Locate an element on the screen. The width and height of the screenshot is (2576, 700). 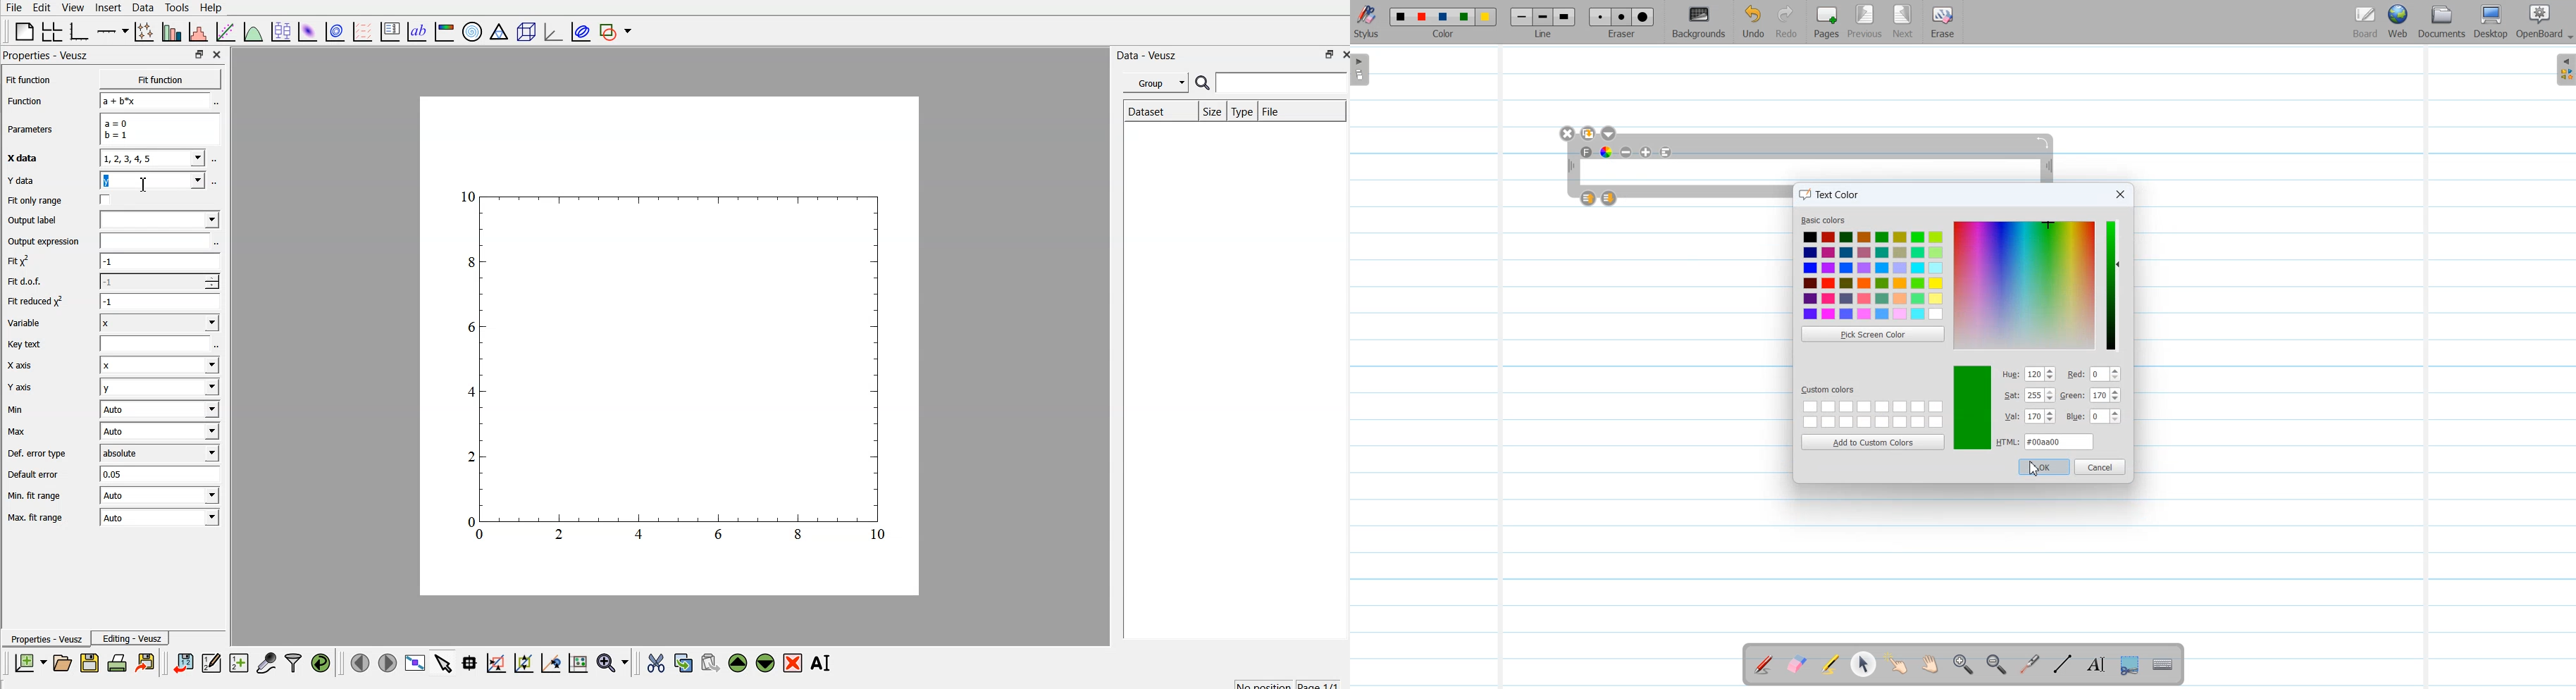
Max. fit range is located at coordinates (36, 519).